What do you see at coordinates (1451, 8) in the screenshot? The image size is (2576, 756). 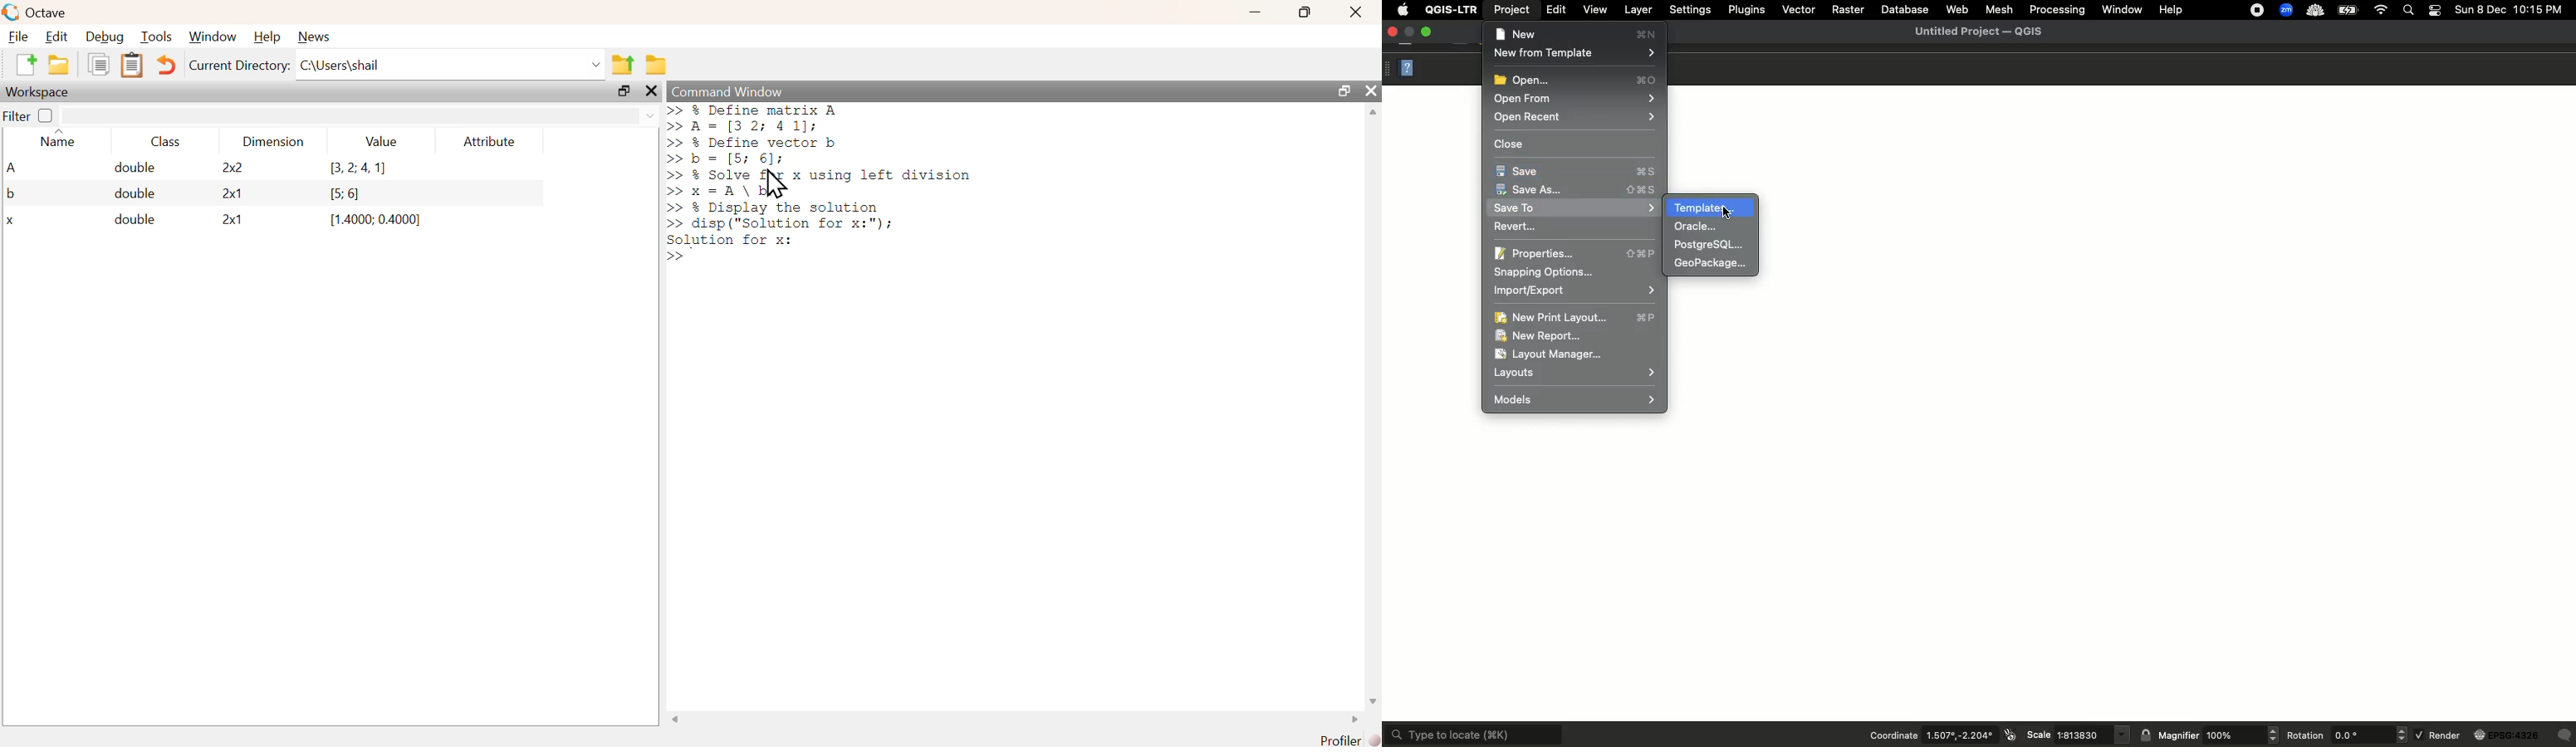 I see `QGIS` at bounding box center [1451, 8].